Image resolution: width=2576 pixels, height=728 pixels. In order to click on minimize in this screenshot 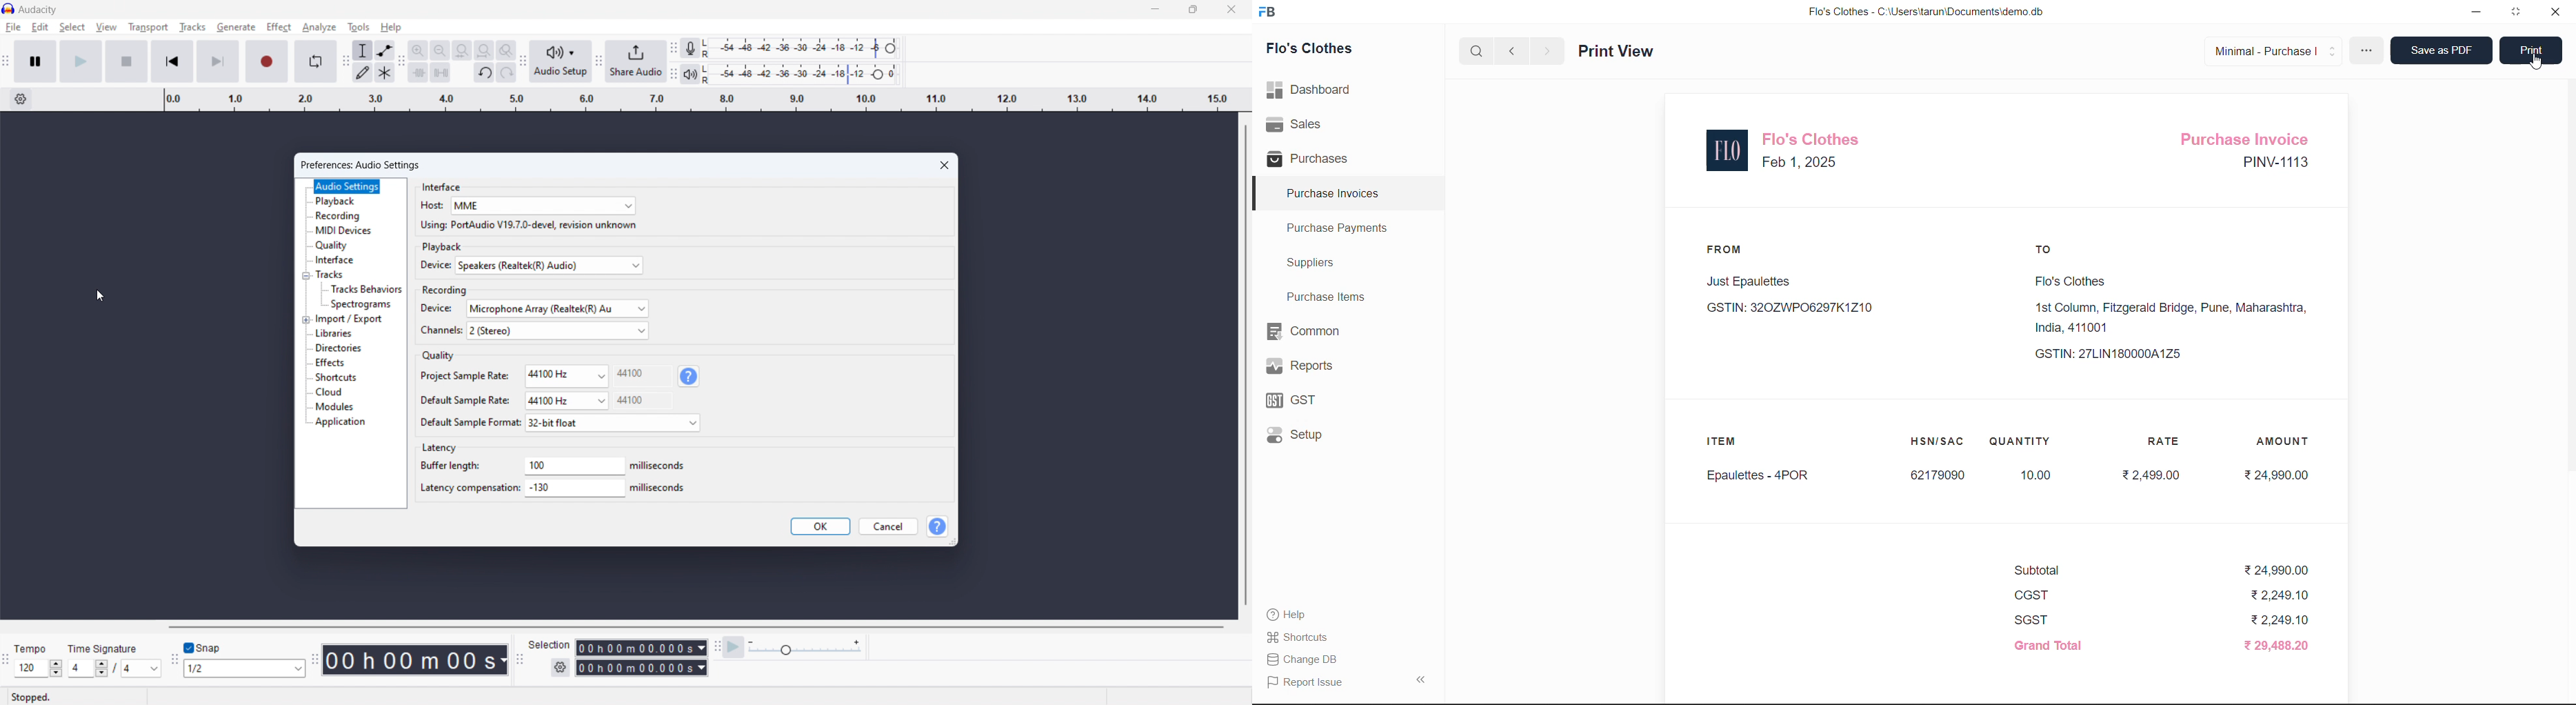, I will do `click(2479, 11)`.